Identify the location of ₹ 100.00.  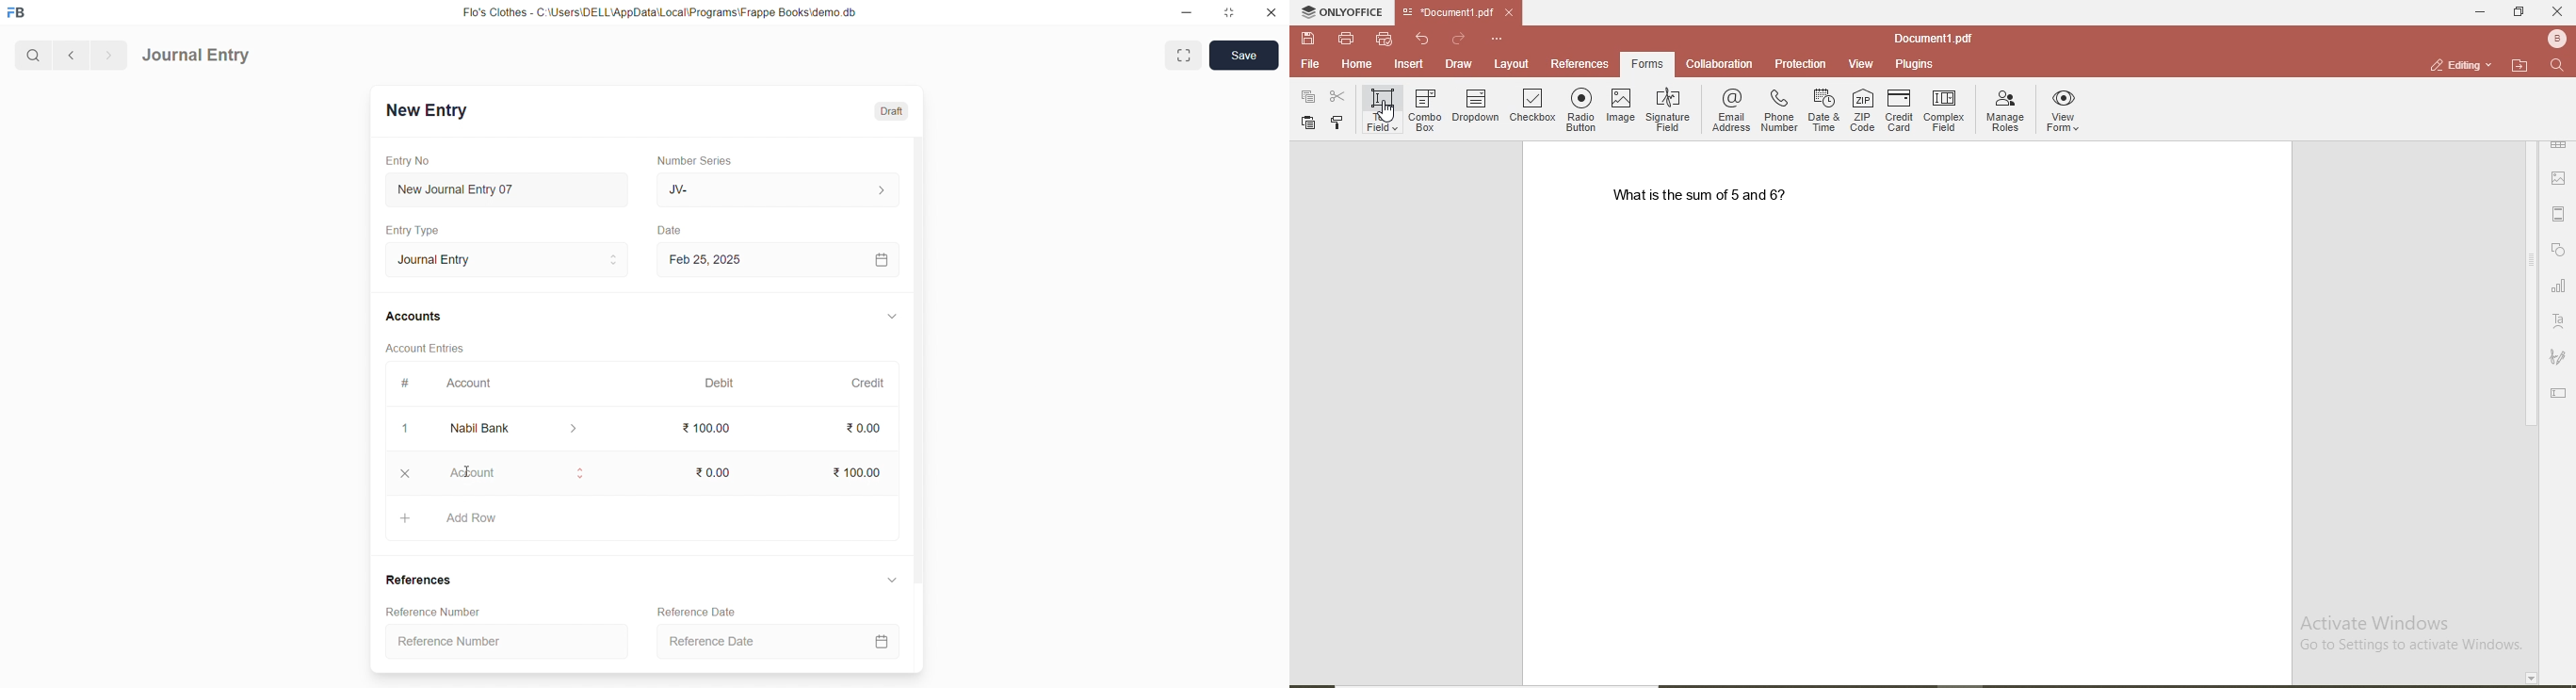
(710, 429).